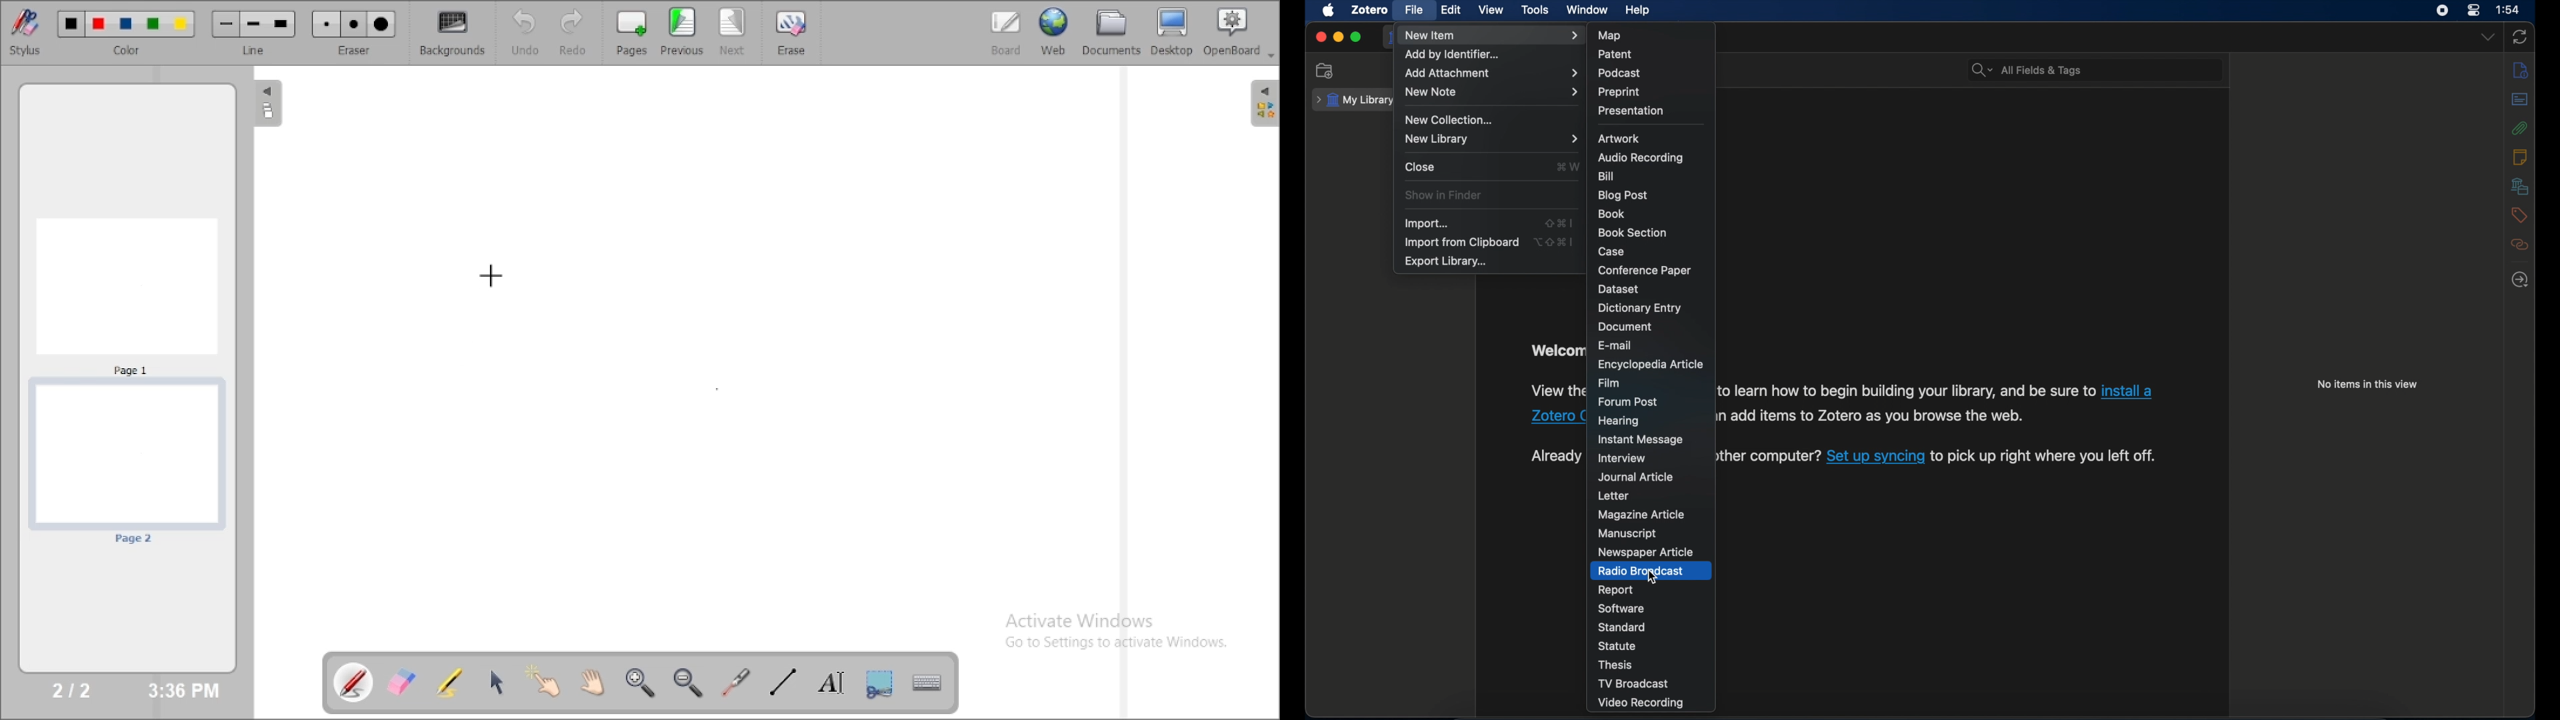  Describe the element at coordinates (1428, 223) in the screenshot. I see `import` at that location.